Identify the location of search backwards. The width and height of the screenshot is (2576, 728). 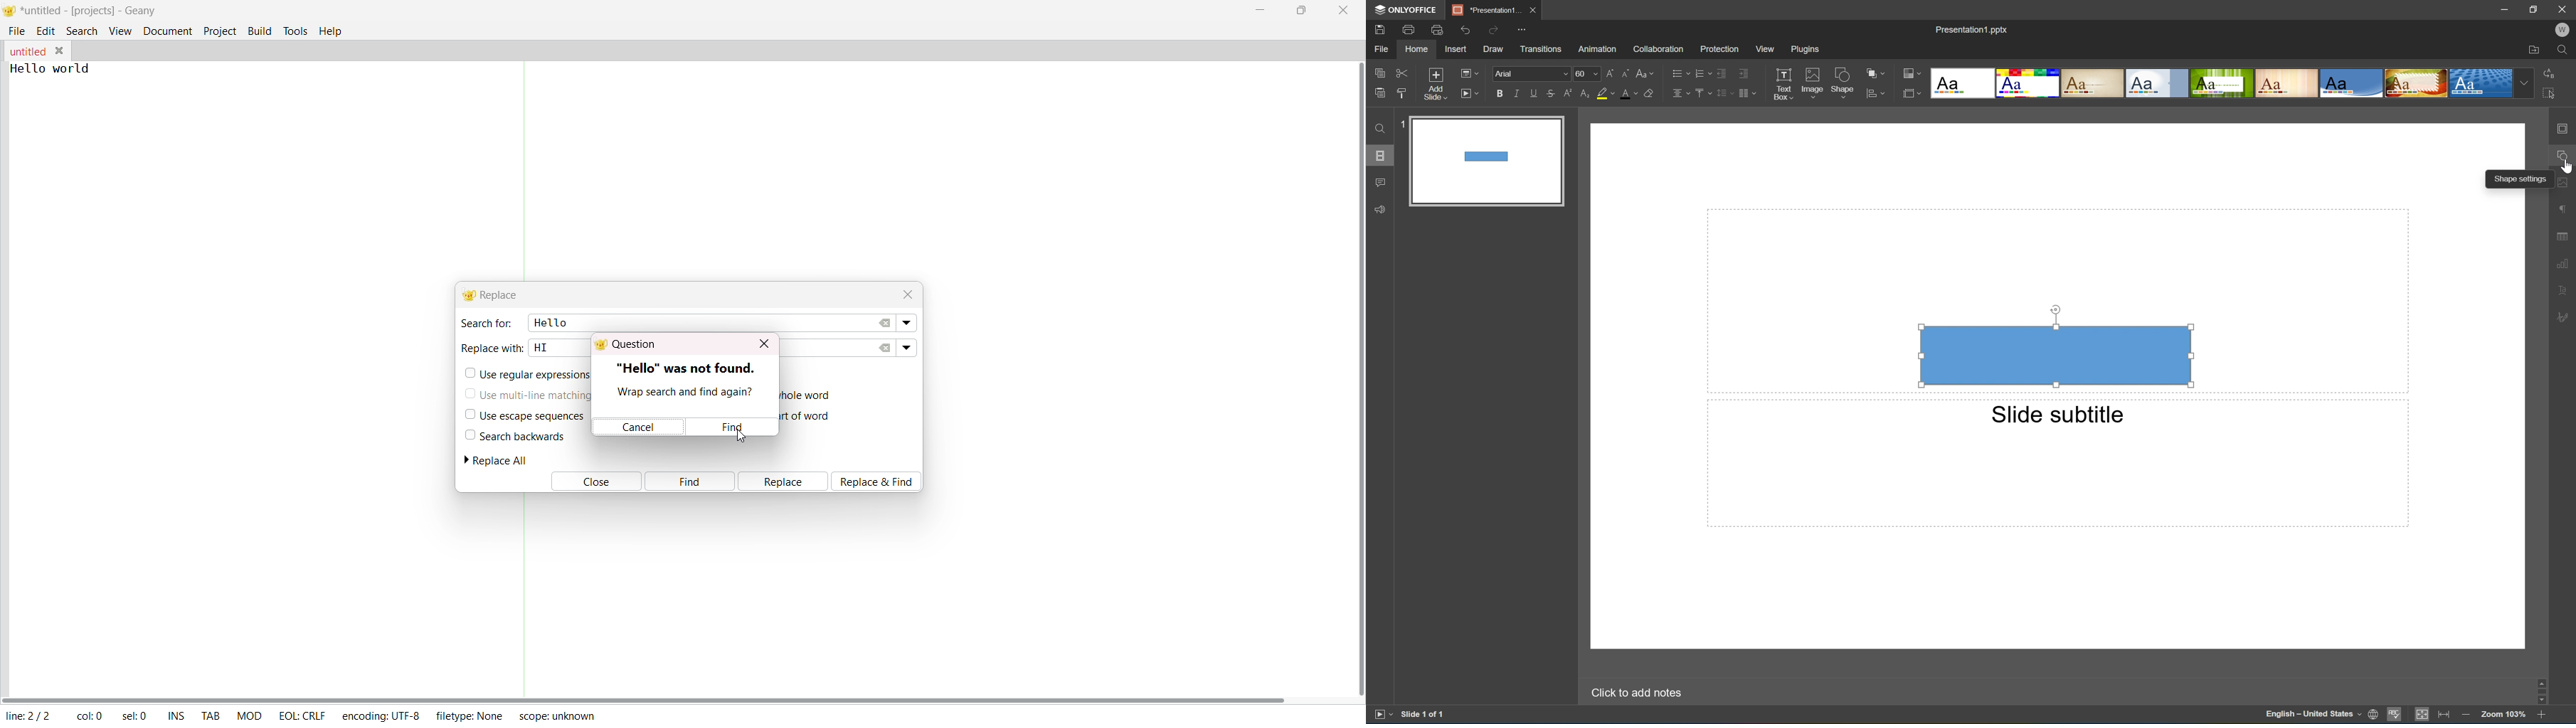
(514, 436).